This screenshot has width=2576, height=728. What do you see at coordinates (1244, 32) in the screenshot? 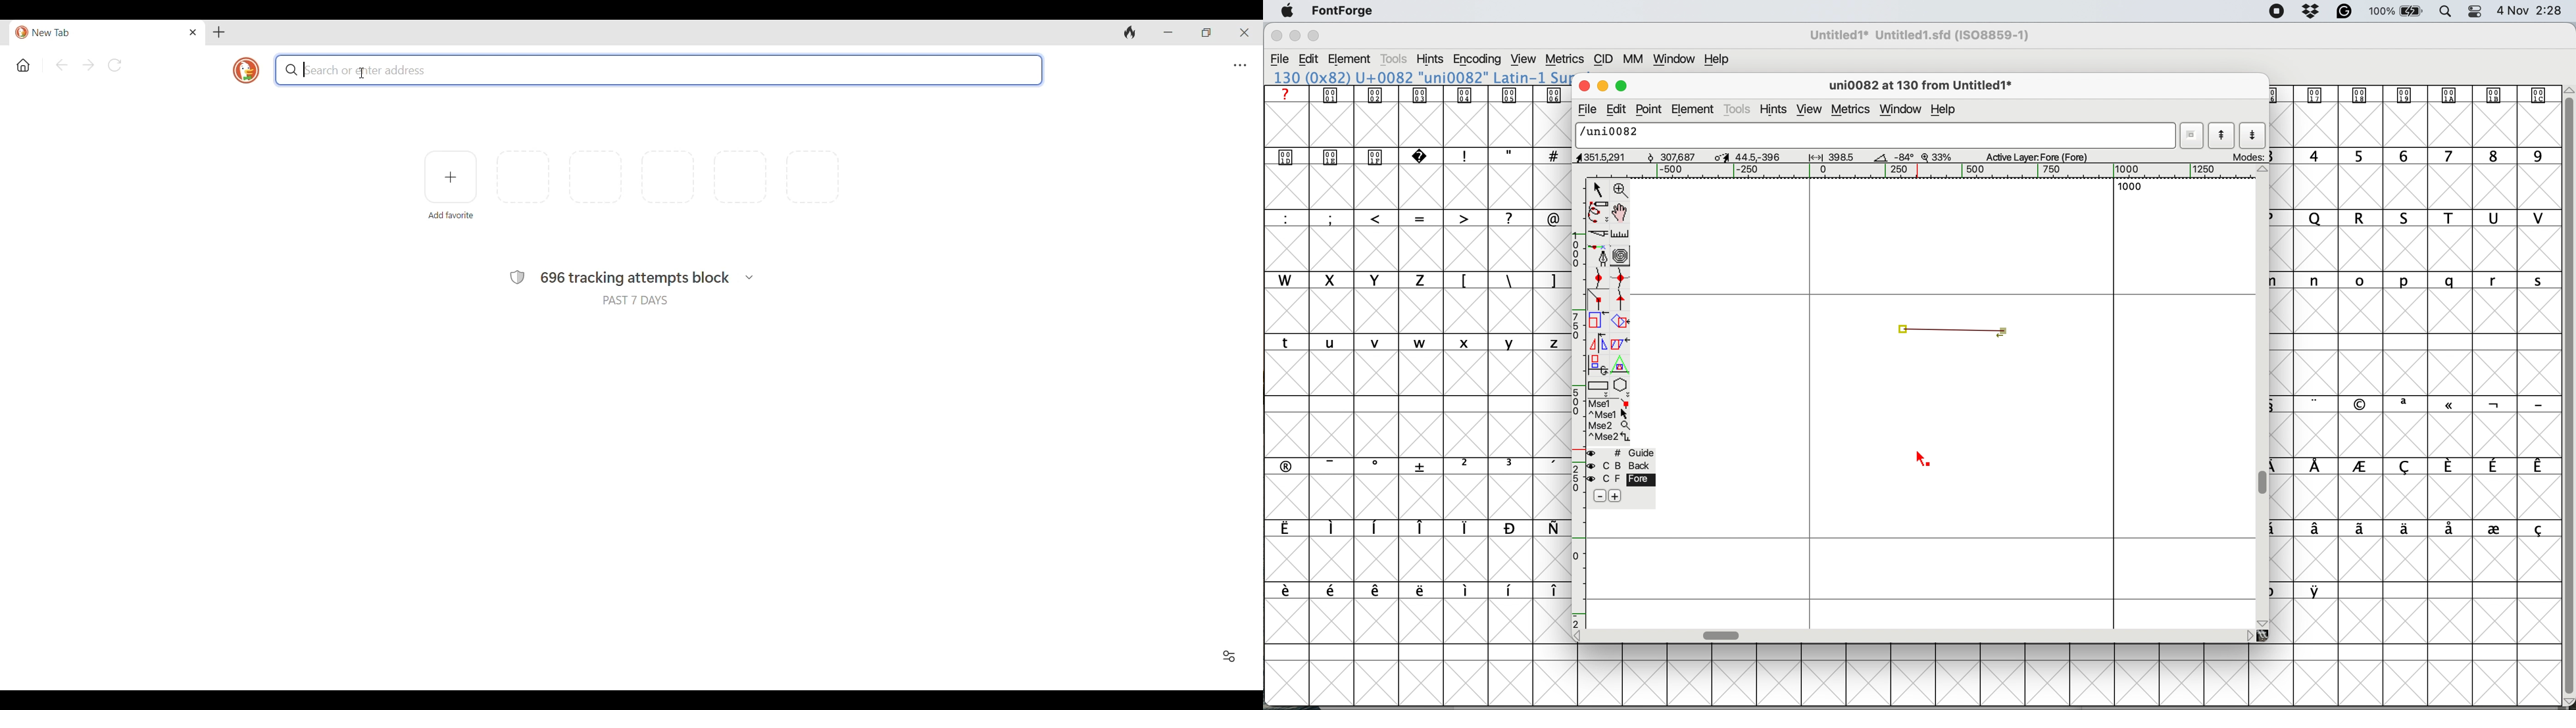
I see `Close interface` at bounding box center [1244, 32].